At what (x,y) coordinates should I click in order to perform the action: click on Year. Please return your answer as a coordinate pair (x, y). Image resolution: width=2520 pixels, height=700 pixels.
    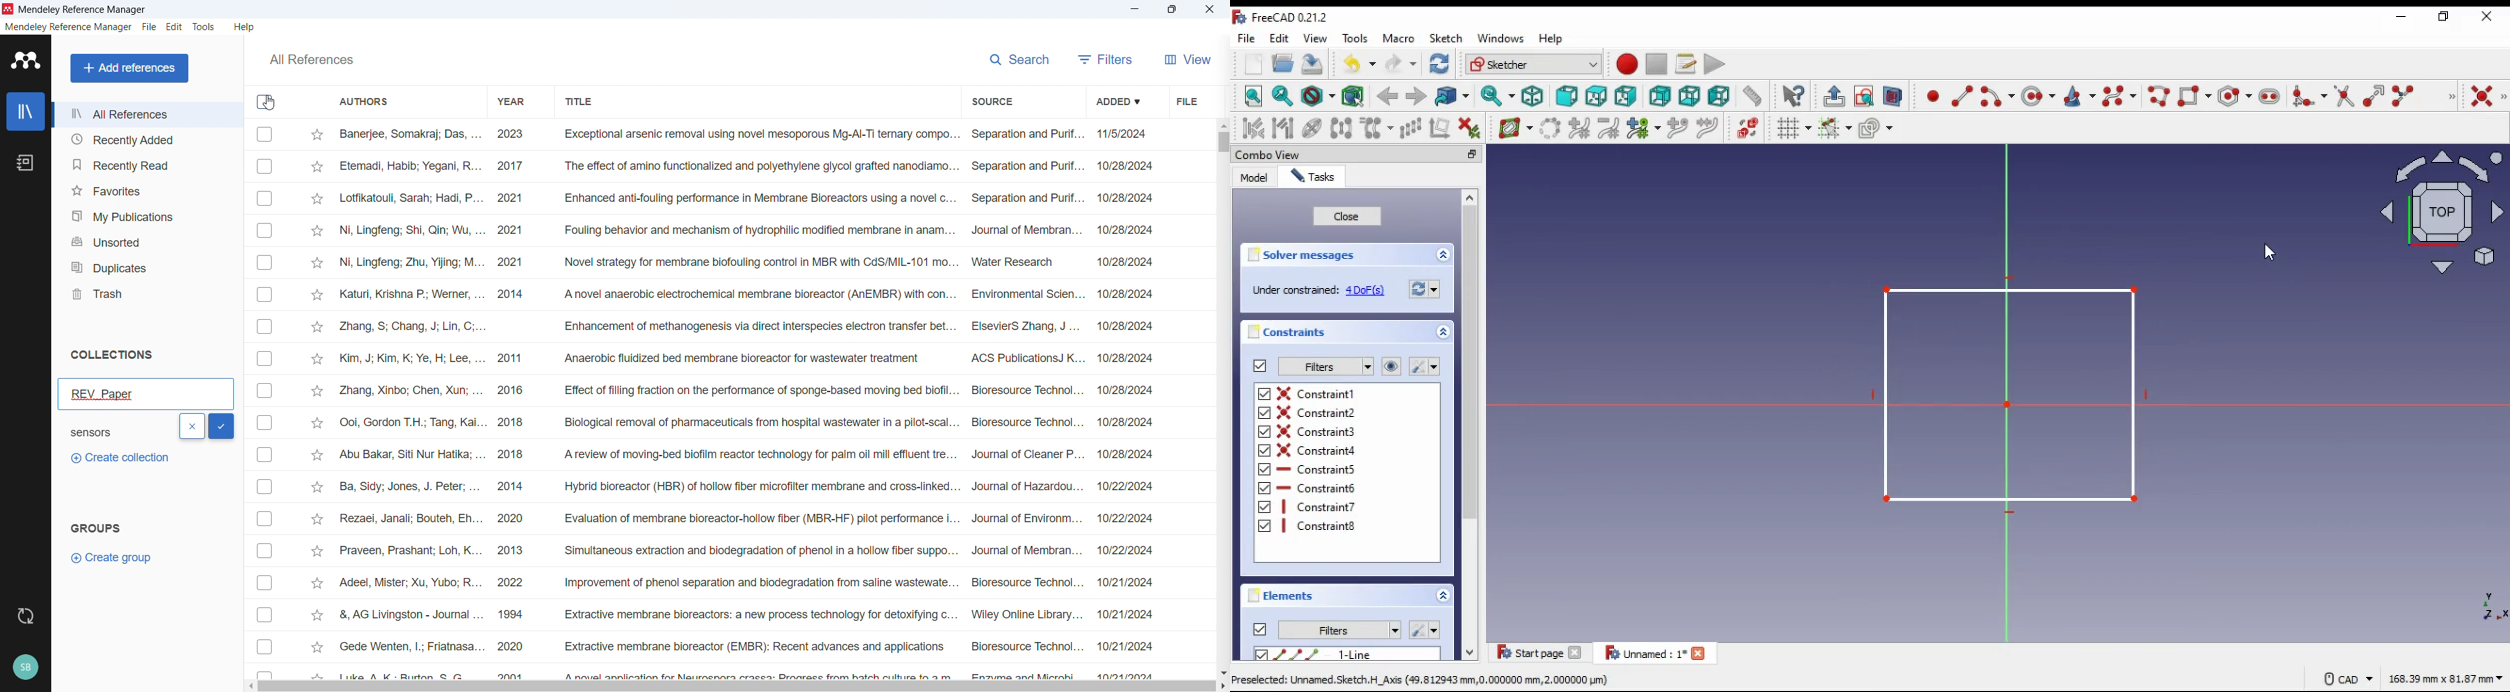
    Looking at the image, I should click on (513, 101).